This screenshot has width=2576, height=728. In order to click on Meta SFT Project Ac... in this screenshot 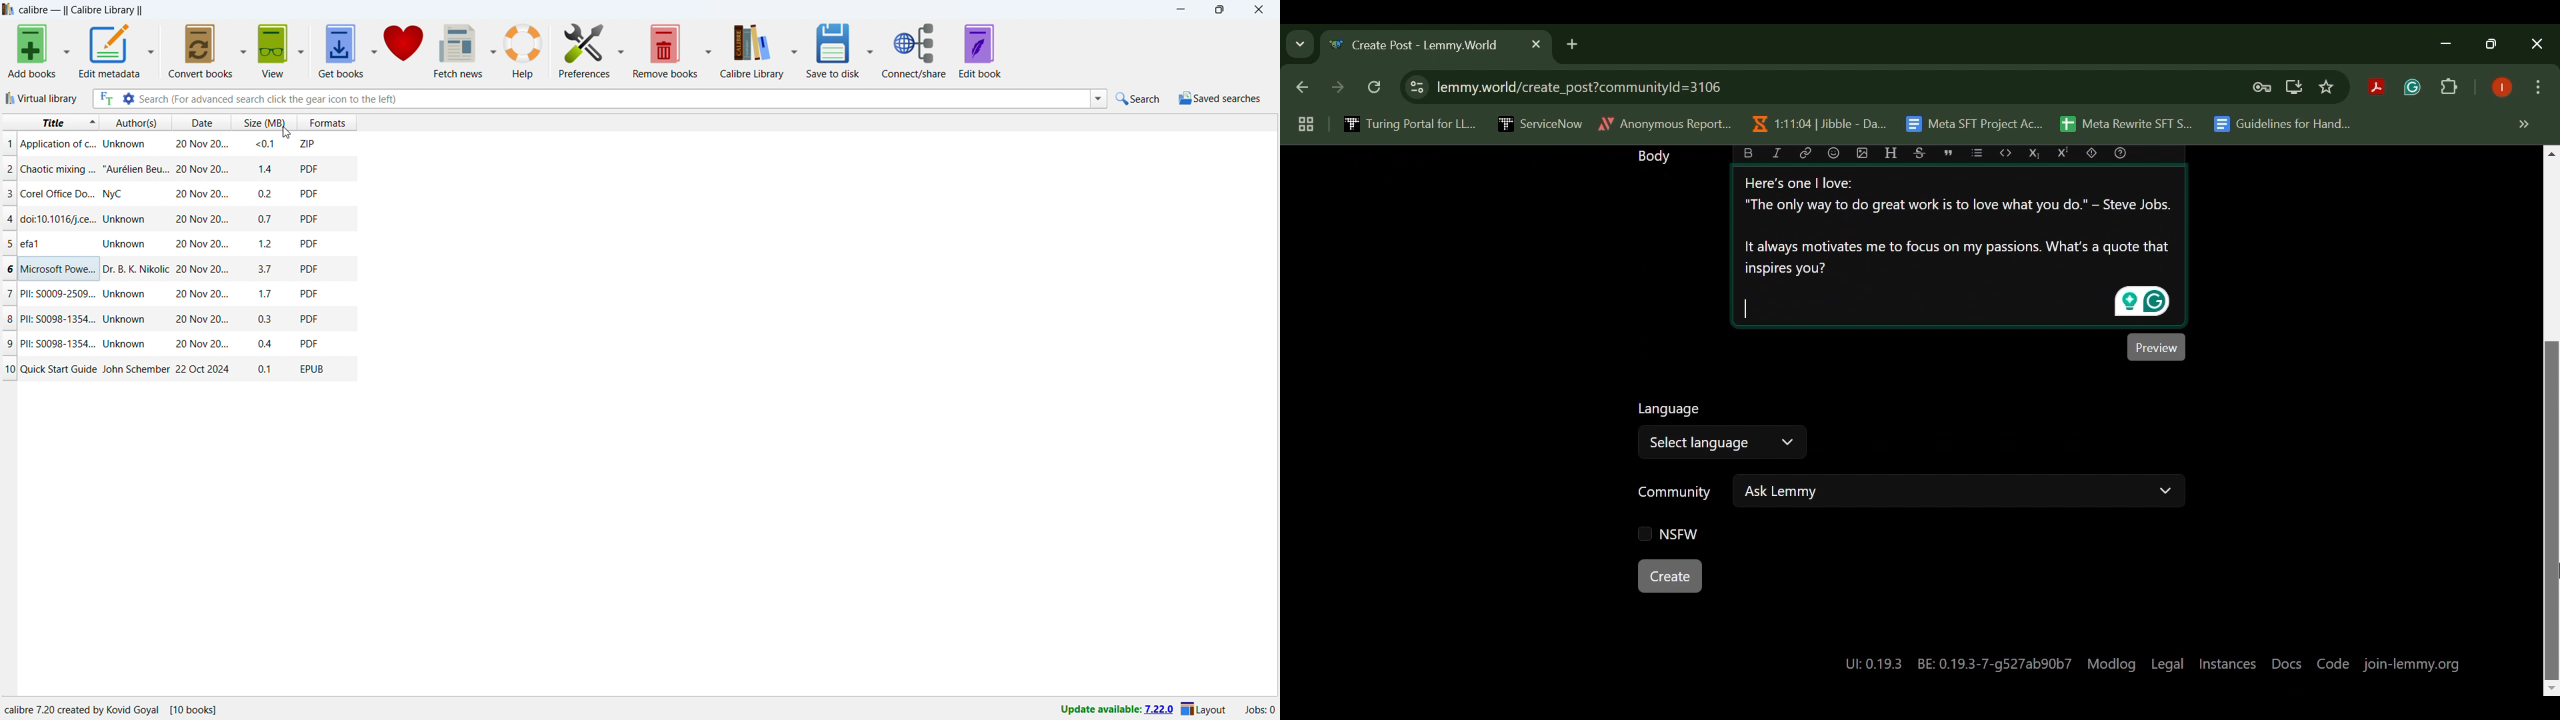, I will do `click(1973, 125)`.